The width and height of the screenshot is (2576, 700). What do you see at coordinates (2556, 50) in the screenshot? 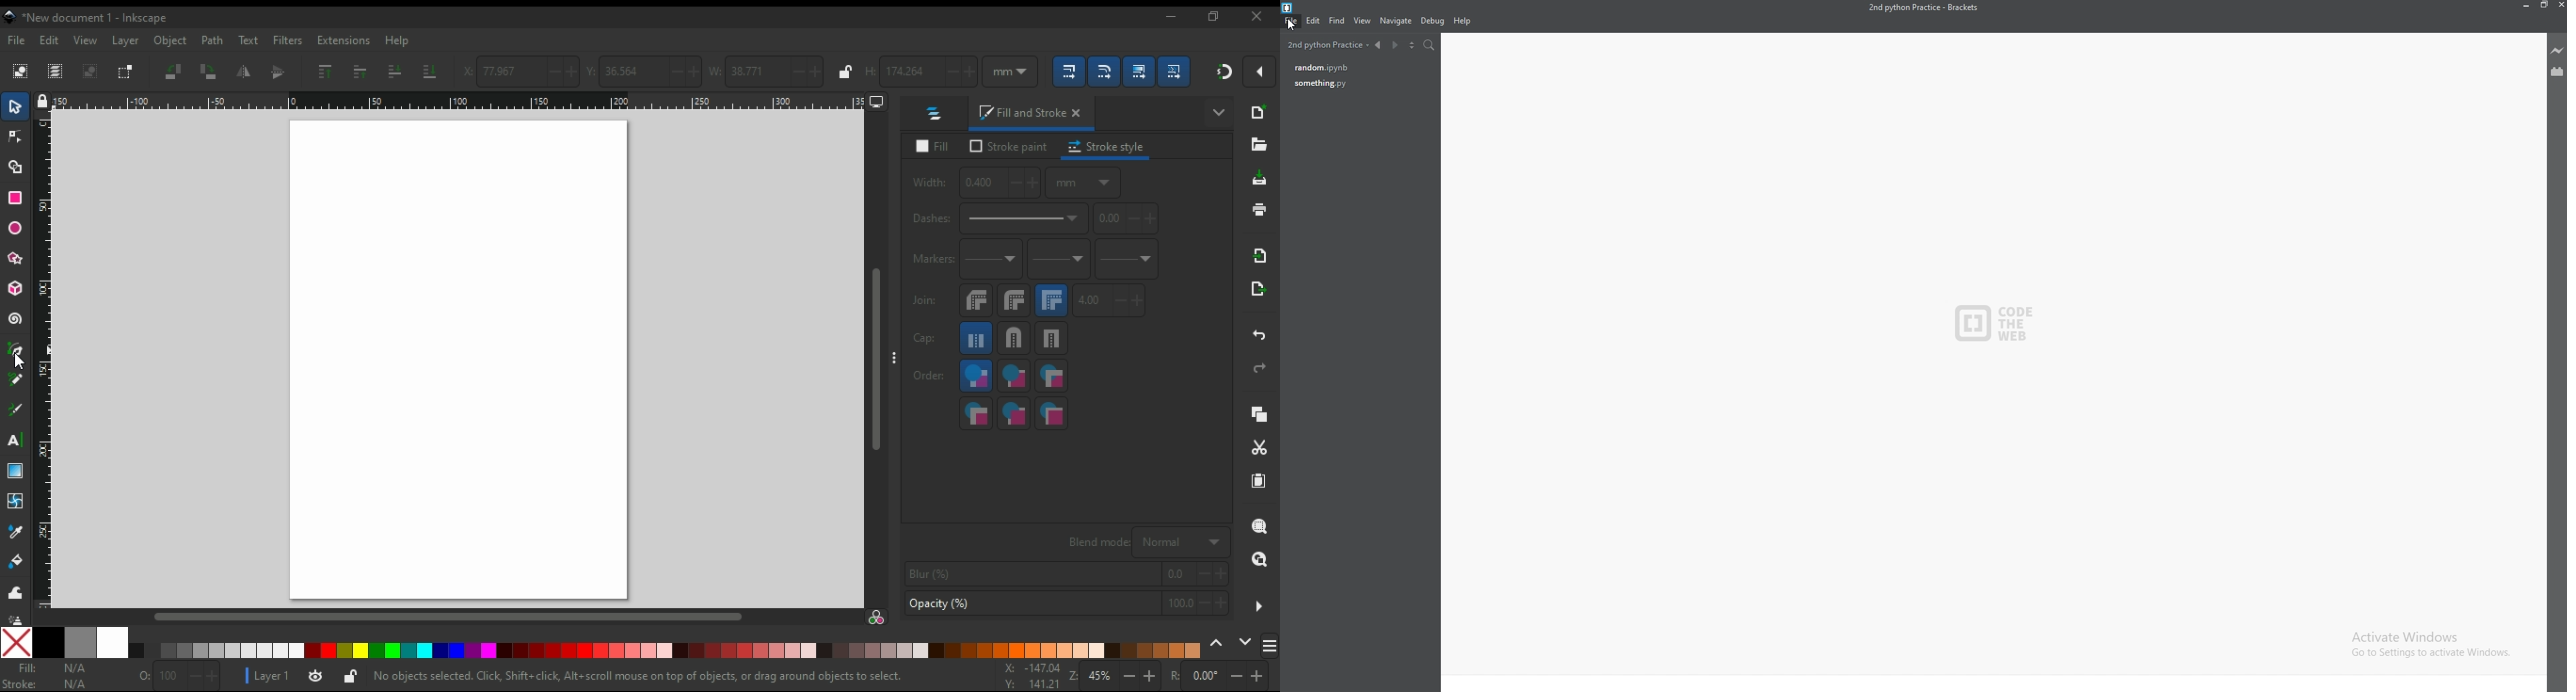
I see `live preview` at bounding box center [2556, 50].